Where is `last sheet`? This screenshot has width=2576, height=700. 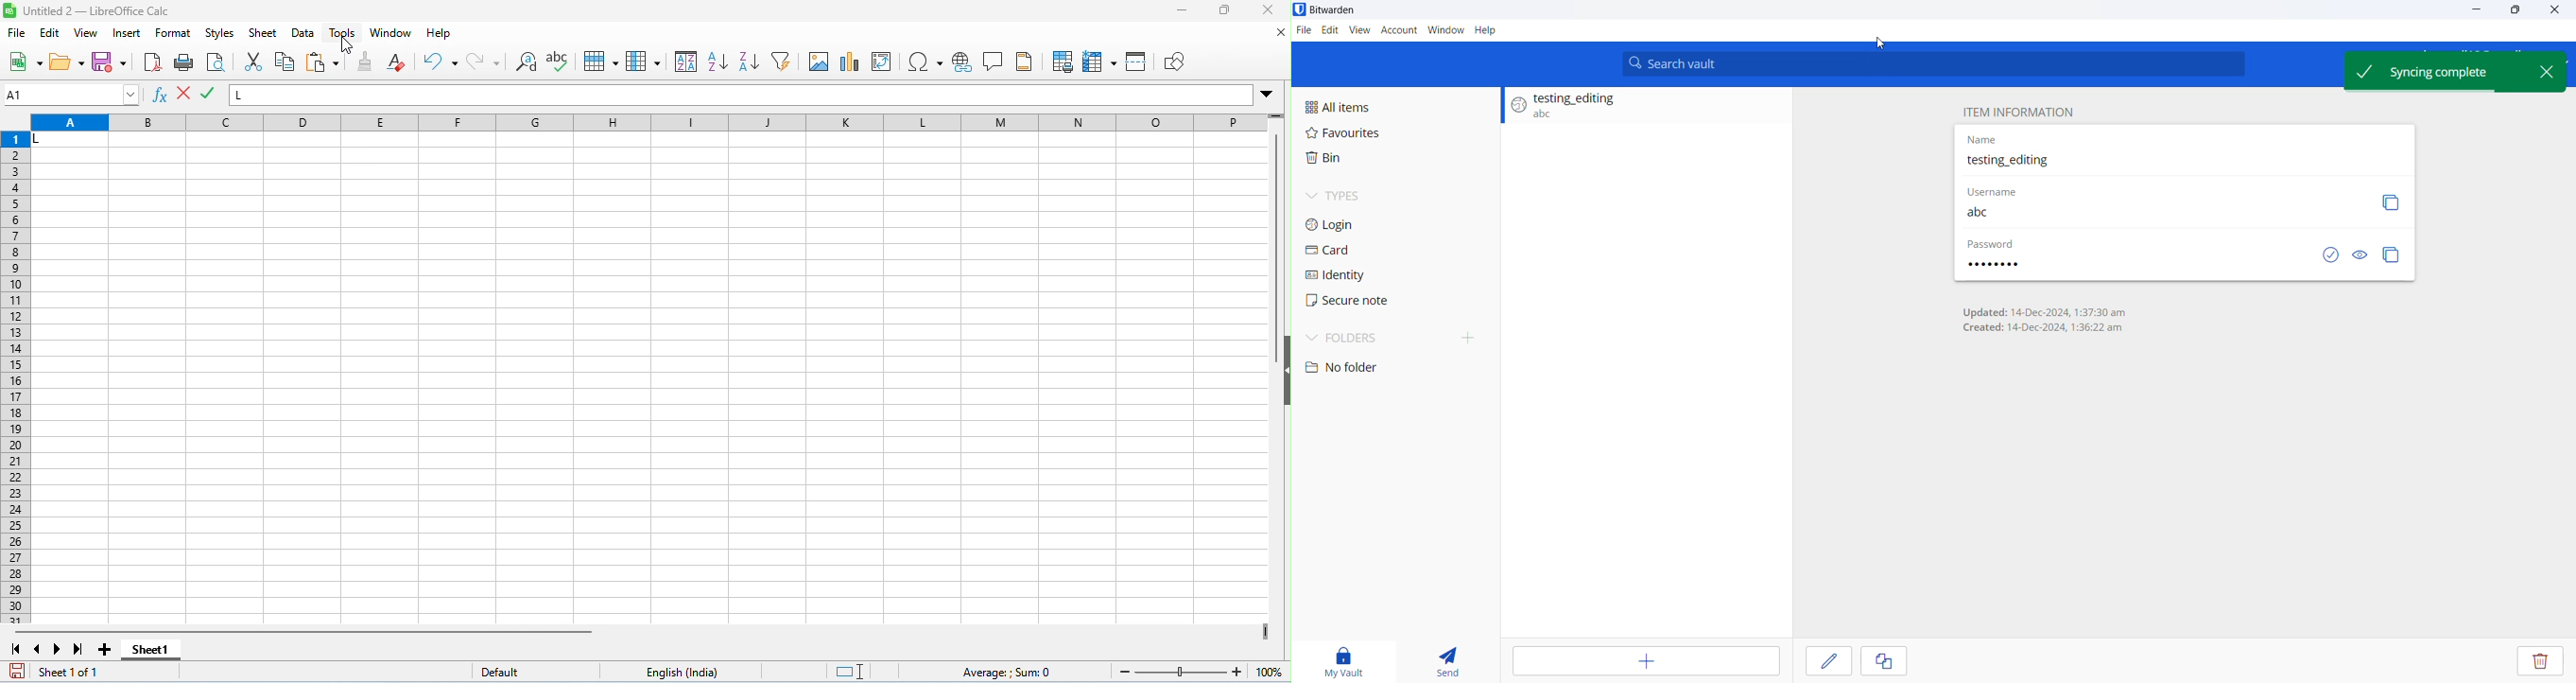 last sheet is located at coordinates (78, 649).